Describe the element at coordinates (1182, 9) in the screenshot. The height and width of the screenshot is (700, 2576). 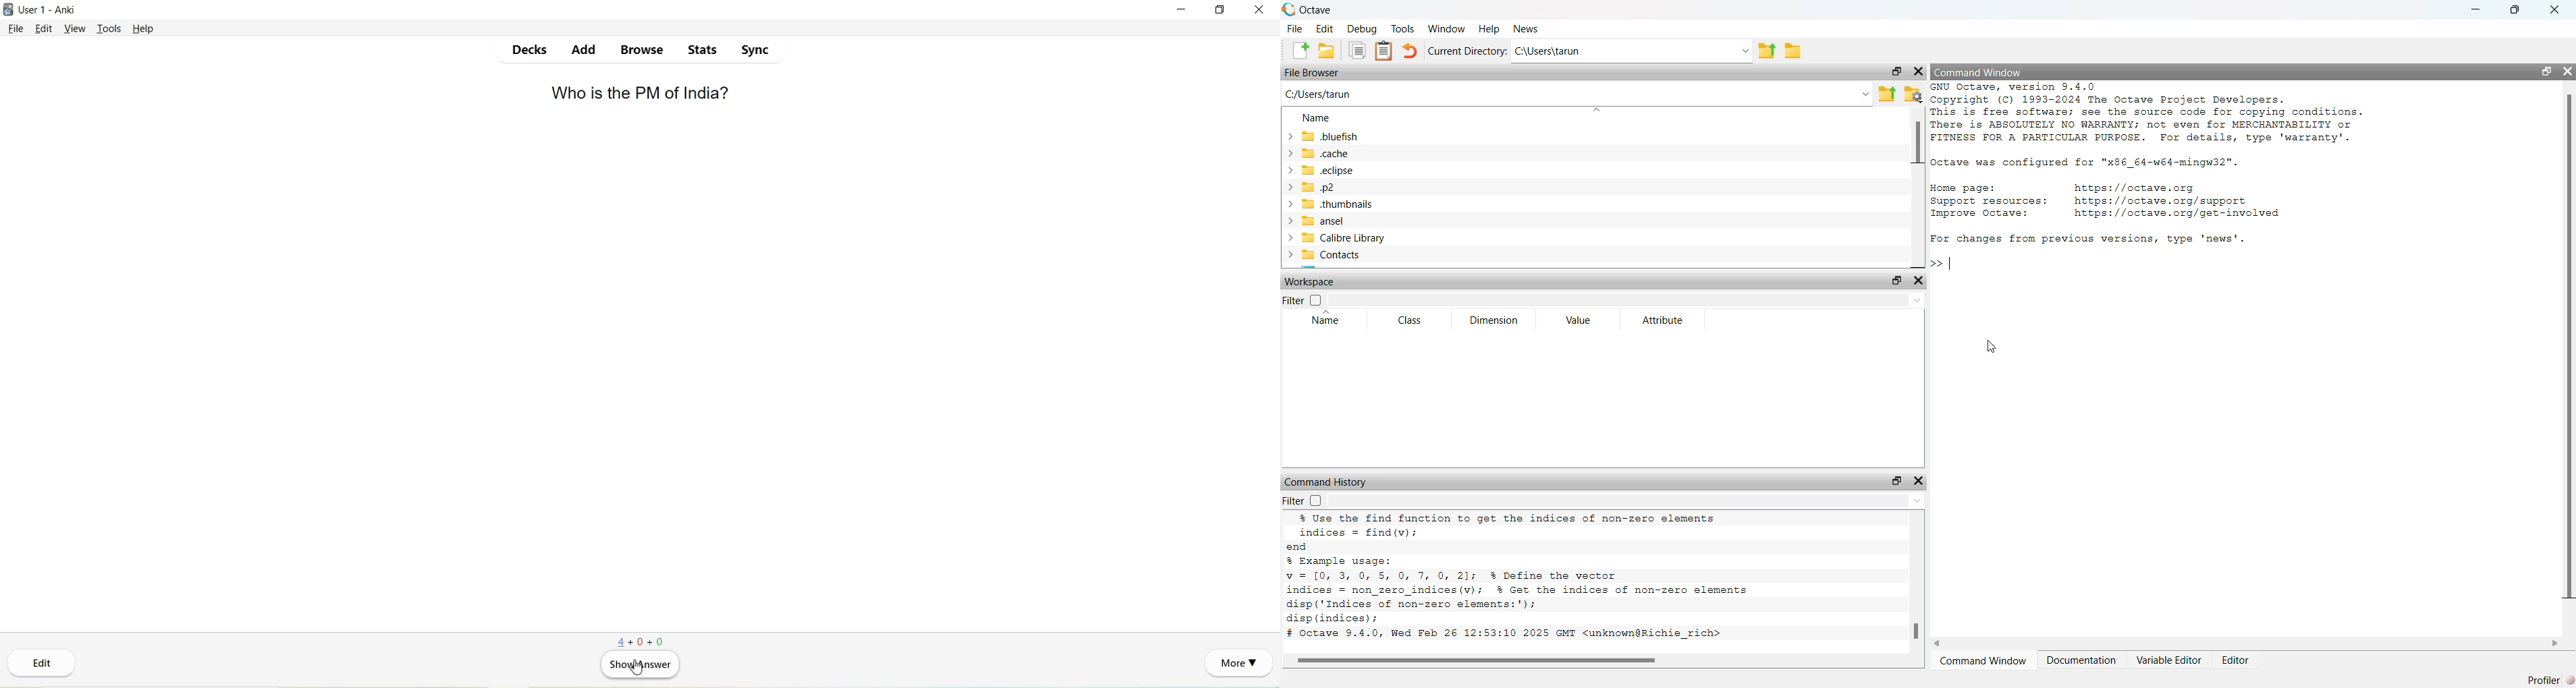
I see `Minimize` at that location.